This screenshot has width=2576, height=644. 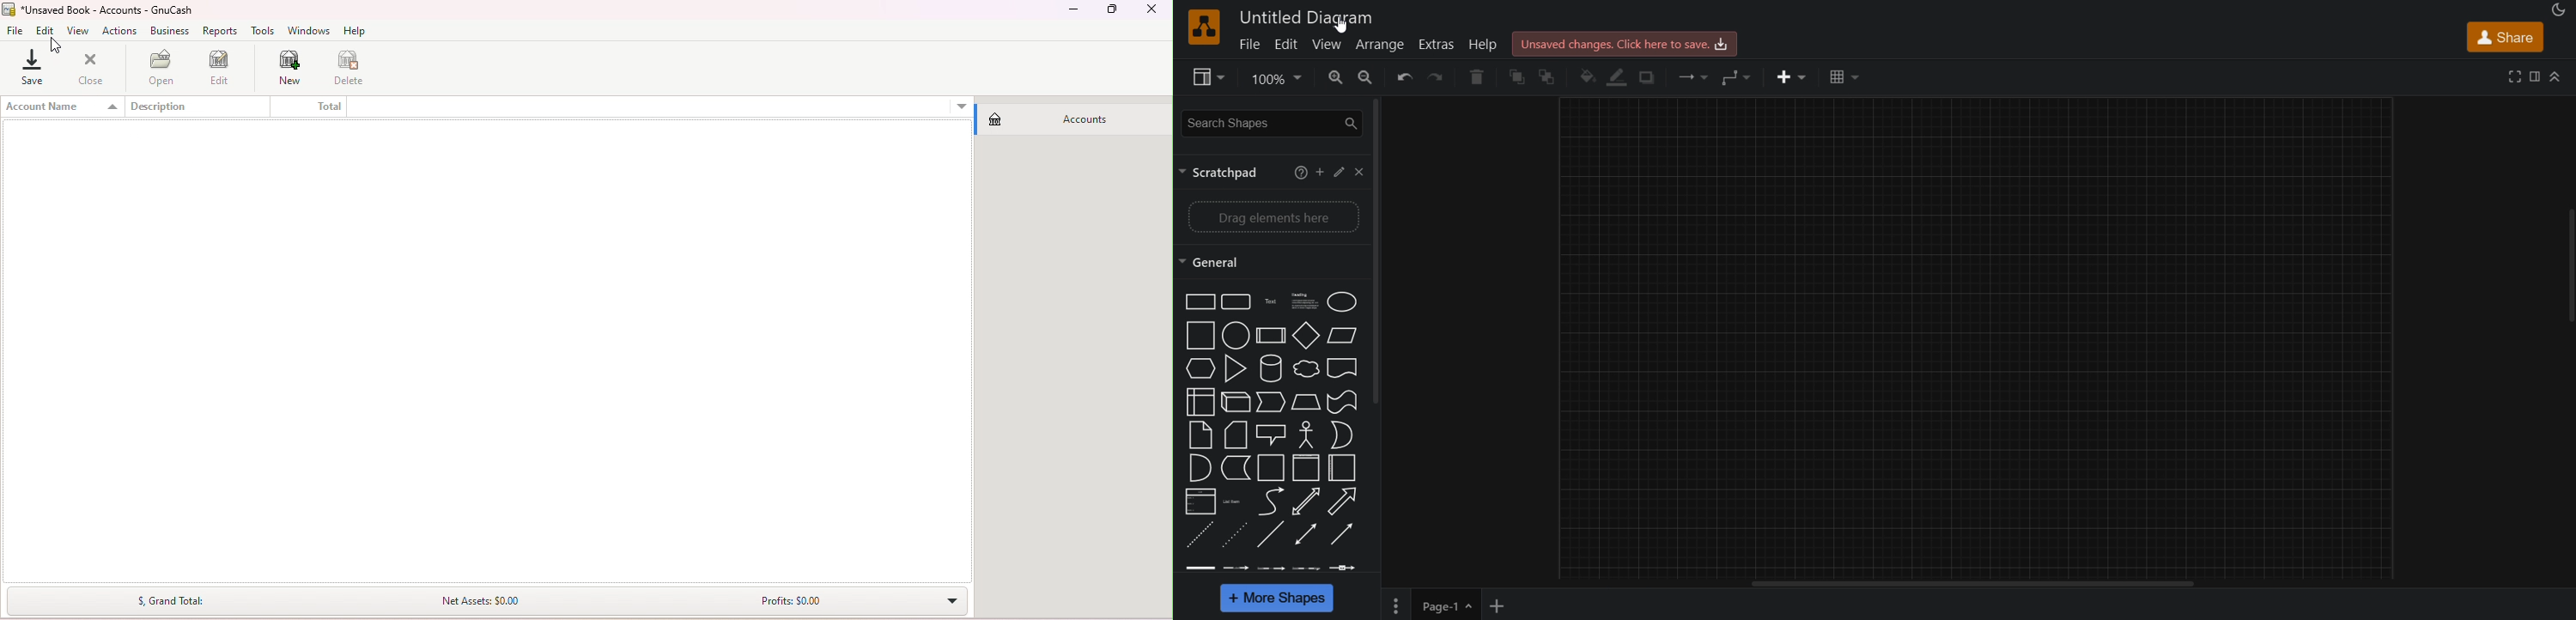 What do you see at coordinates (118, 31) in the screenshot?
I see `Actions` at bounding box center [118, 31].